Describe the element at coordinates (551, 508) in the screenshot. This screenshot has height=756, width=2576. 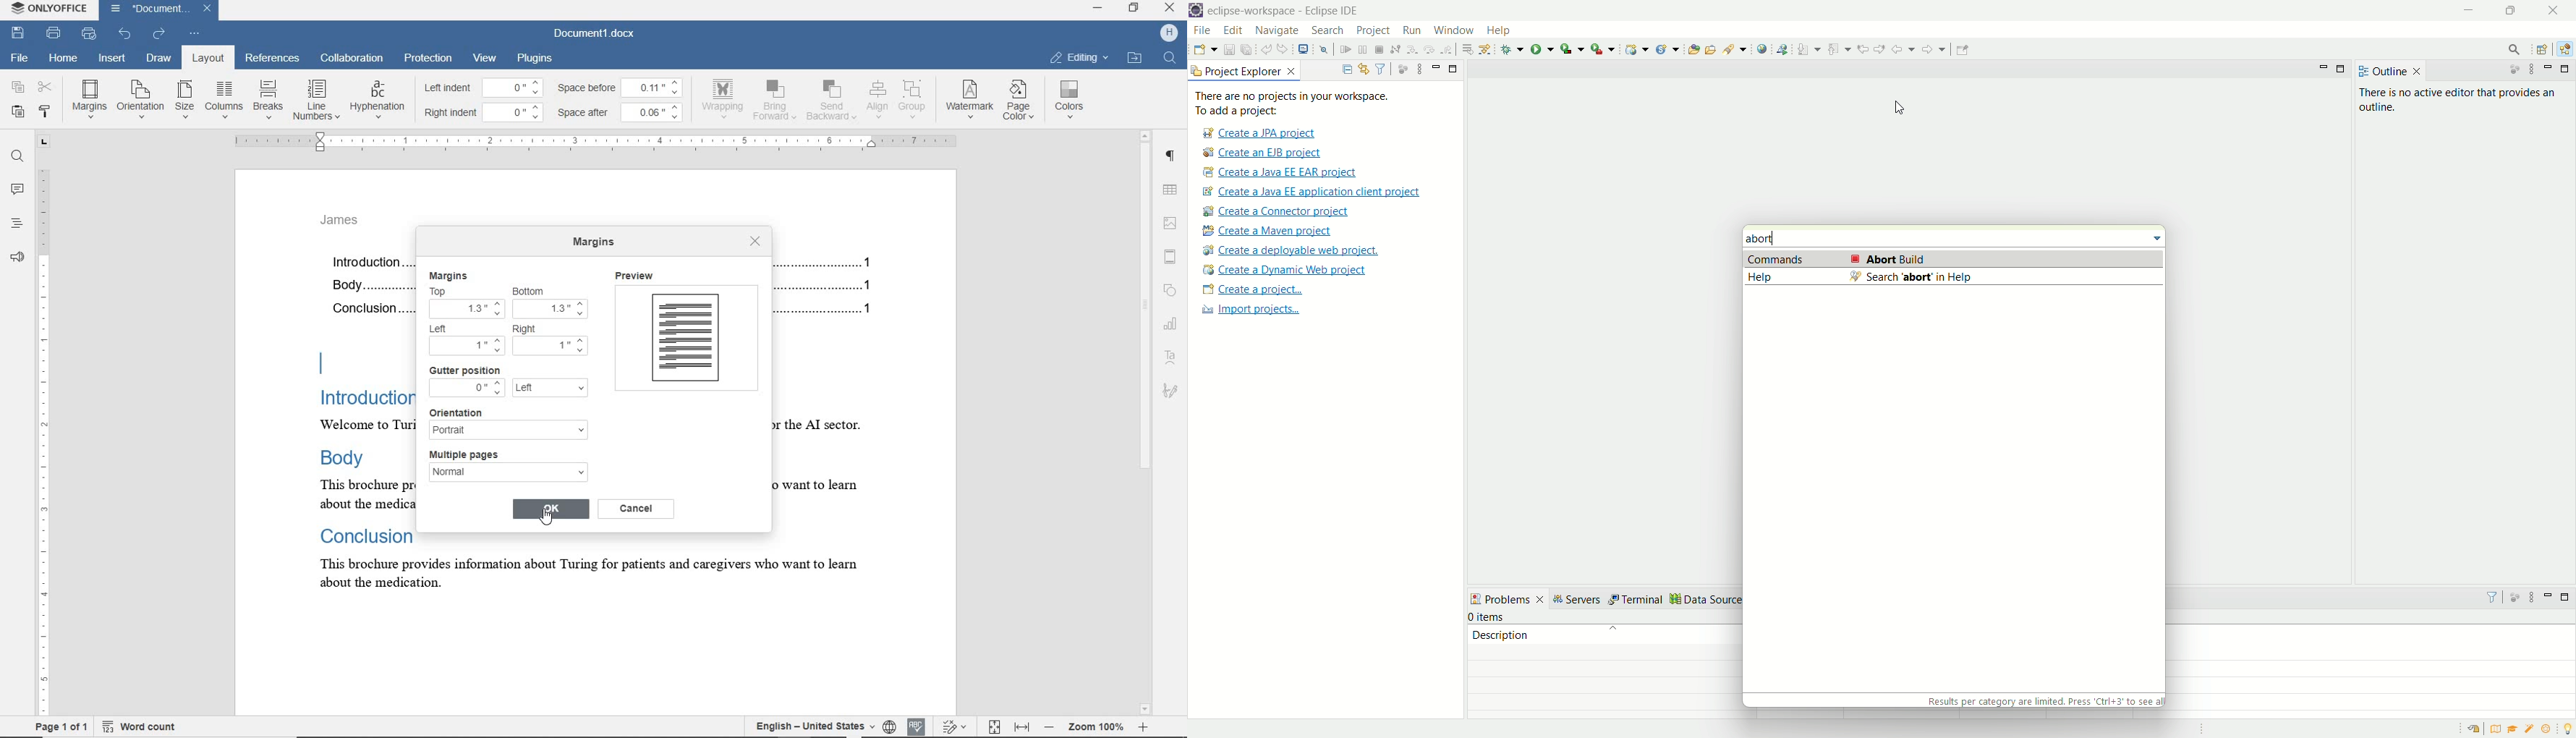
I see `OK` at that location.